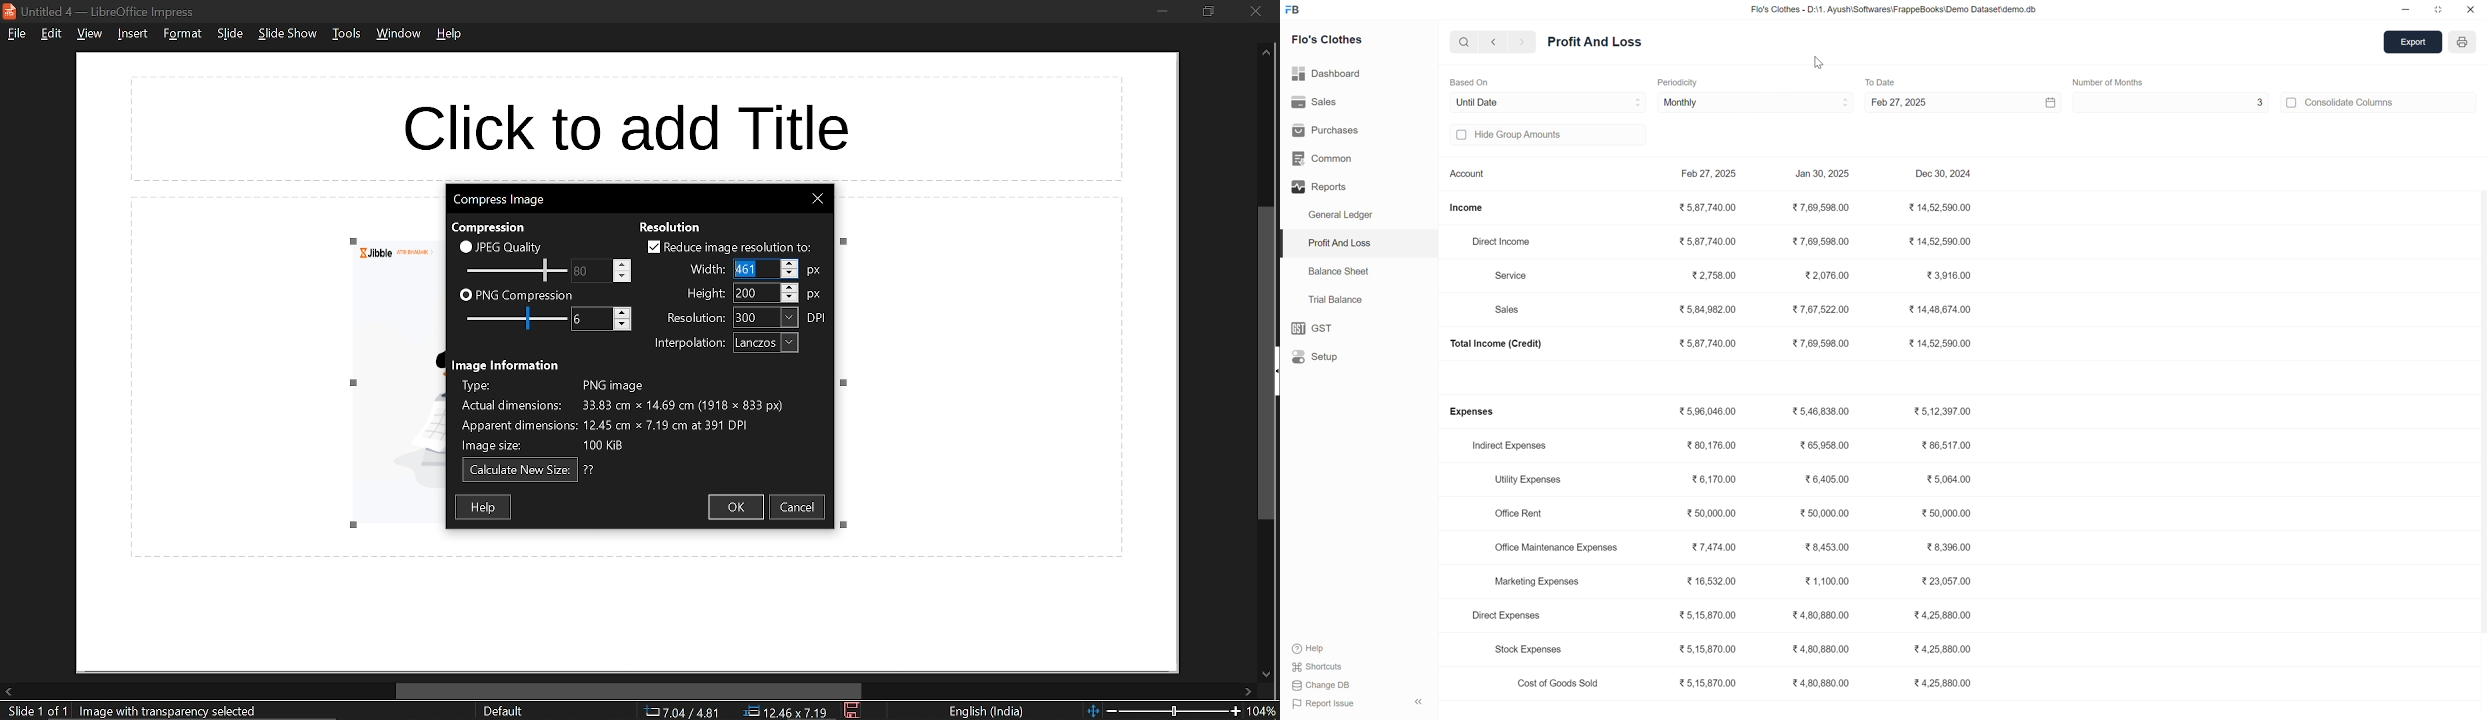  Describe the element at coordinates (1703, 173) in the screenshot. I see `Feb 27,2025` at that location.